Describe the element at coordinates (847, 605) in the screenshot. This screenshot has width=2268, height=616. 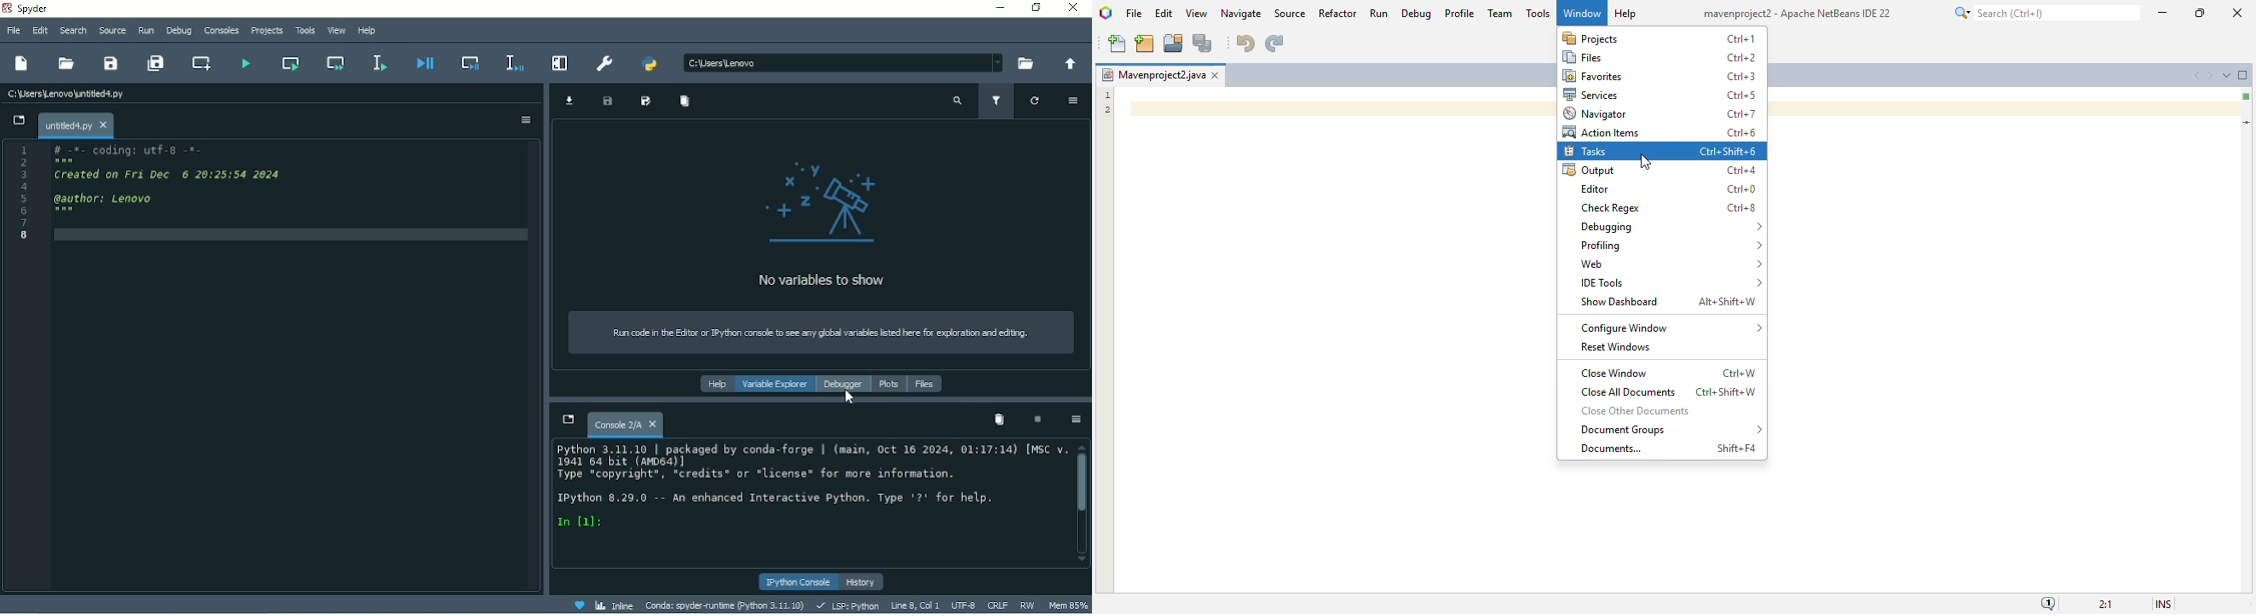
I see `LSP` at that location.